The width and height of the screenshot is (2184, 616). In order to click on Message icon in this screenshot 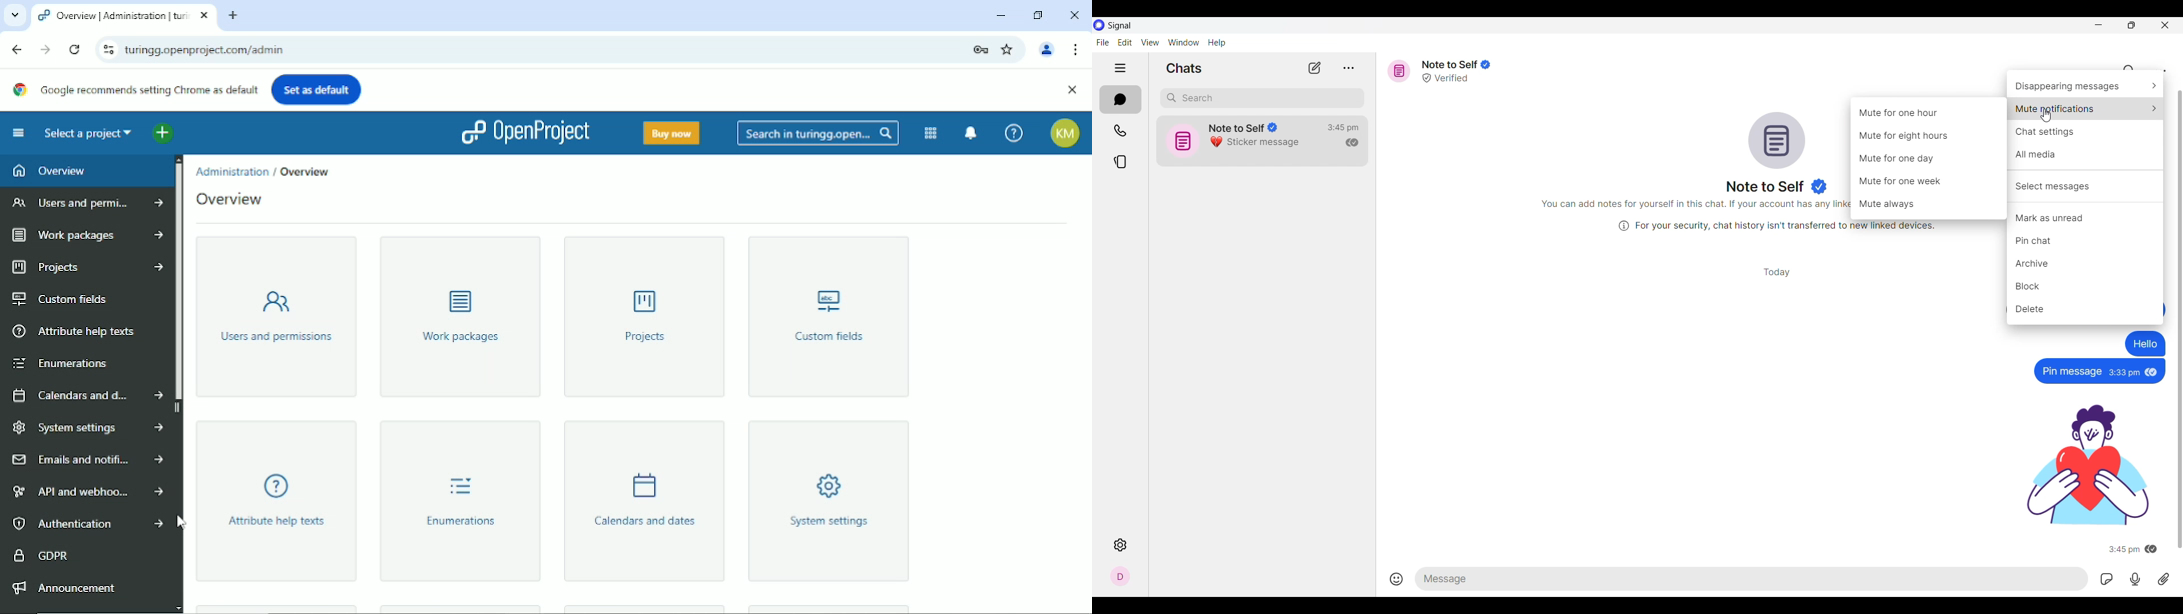, I will do `click(1399, 71)`.